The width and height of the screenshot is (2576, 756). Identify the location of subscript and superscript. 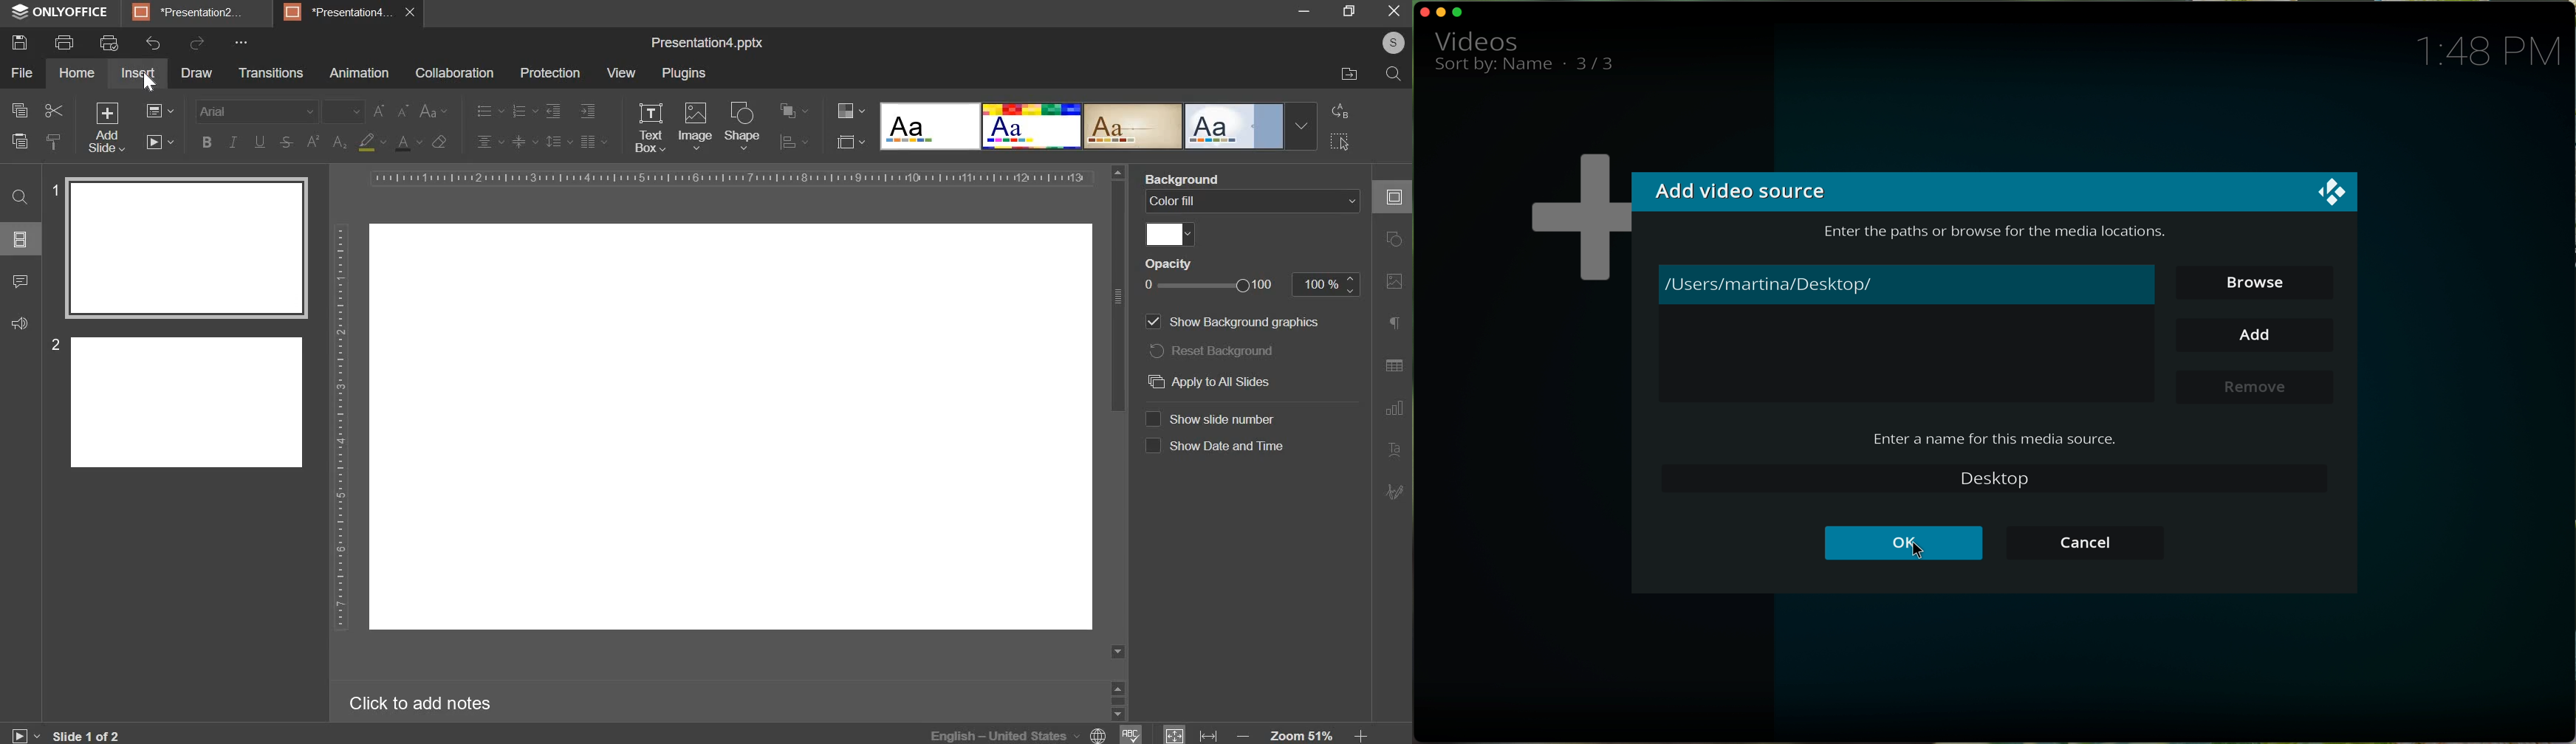
(327, 142).